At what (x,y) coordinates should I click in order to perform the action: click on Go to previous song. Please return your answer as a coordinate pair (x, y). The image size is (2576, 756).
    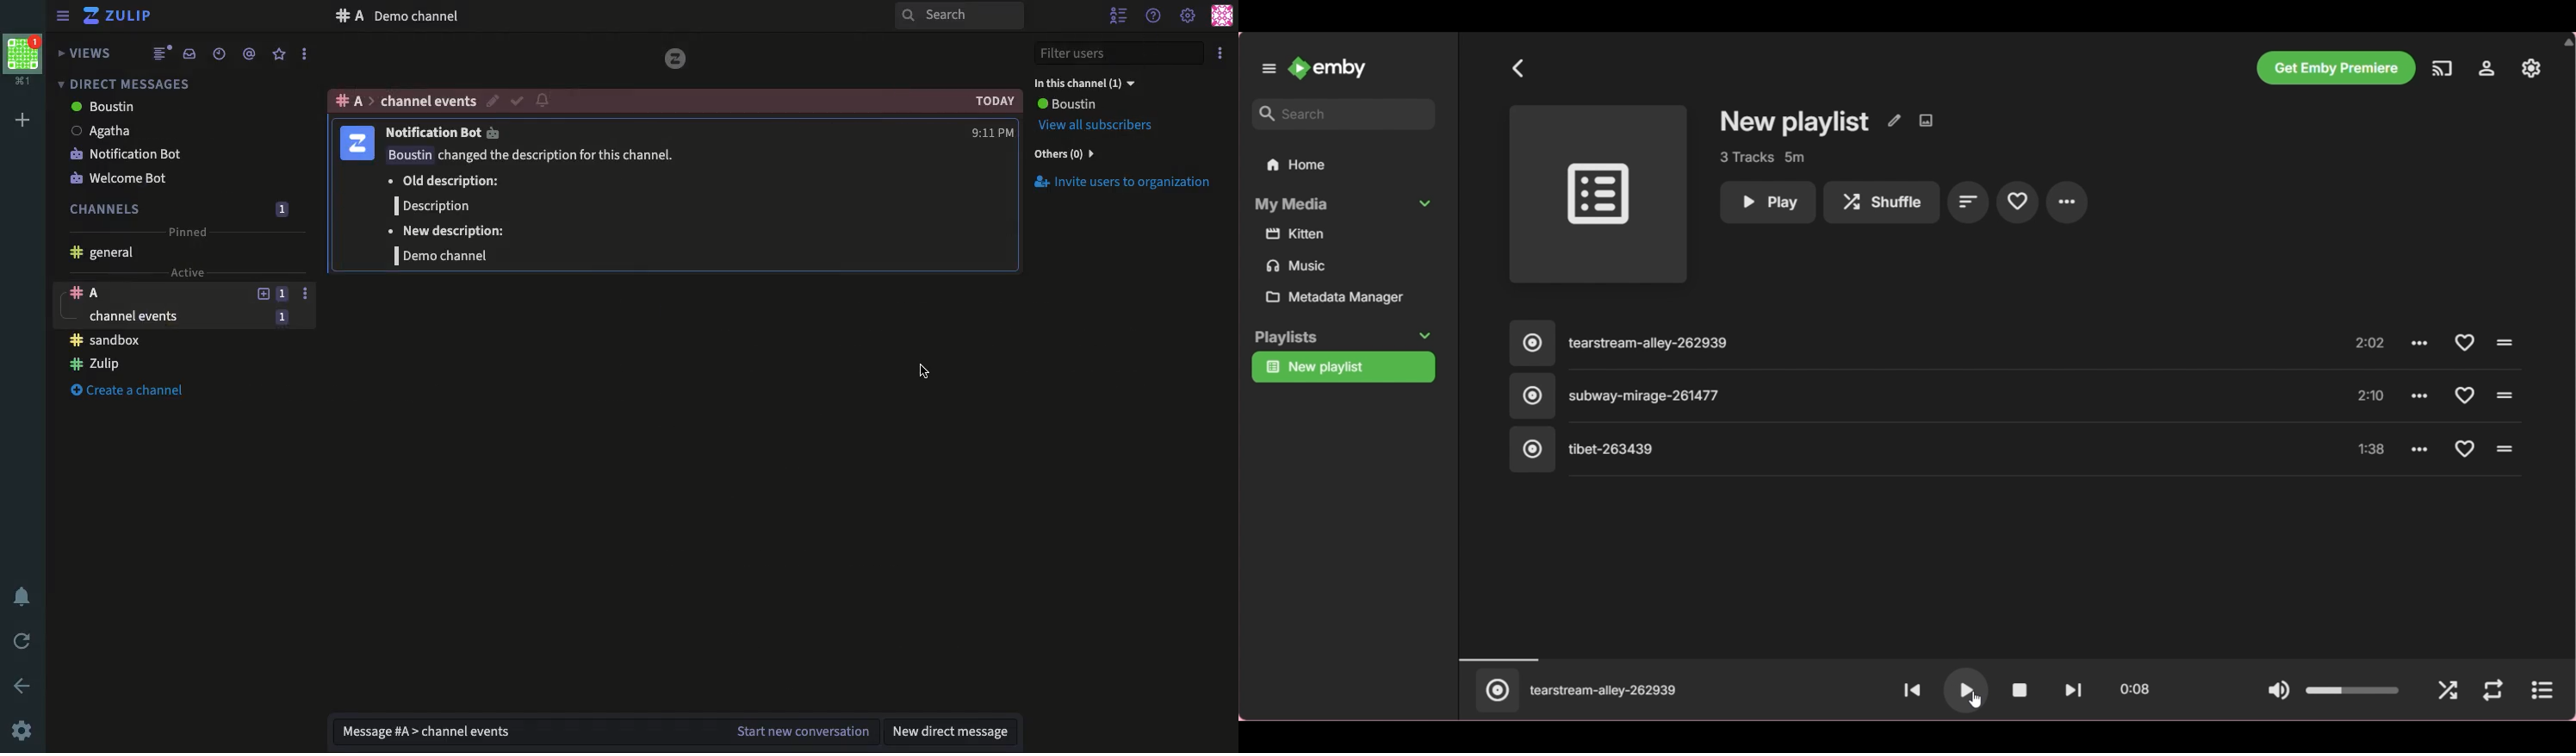
    Looking at the image, I should click on (1911, 689).